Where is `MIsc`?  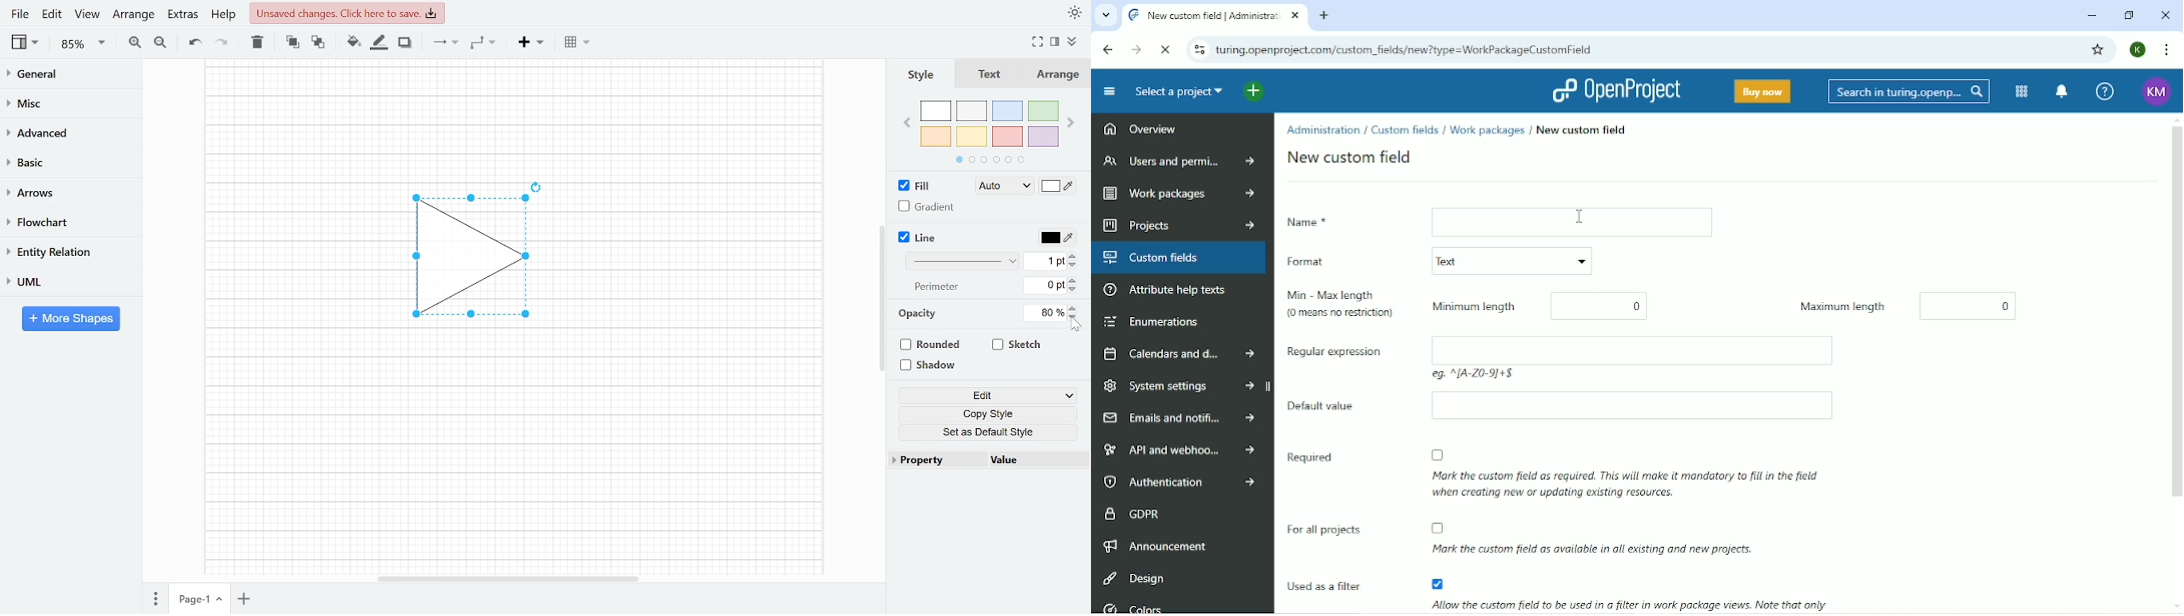 MIsc is located at coordinates (64, 102).